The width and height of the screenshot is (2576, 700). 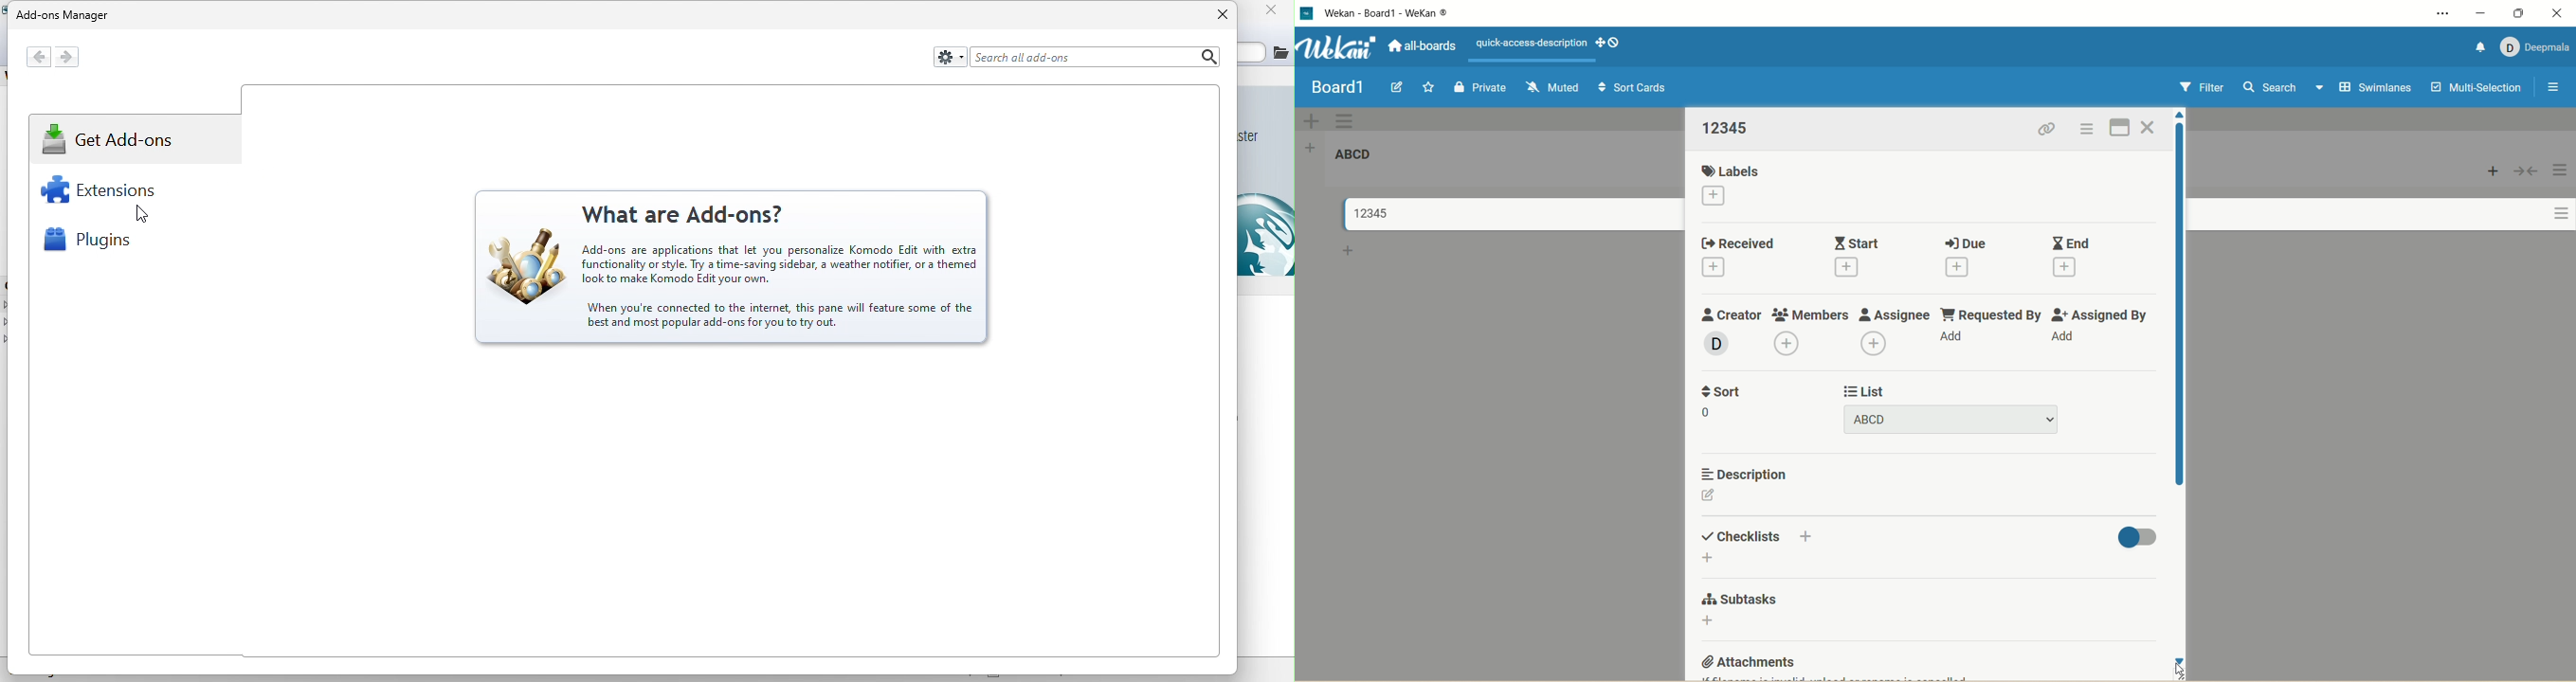 I want to click on full screen, so click(x=2122, y=125).